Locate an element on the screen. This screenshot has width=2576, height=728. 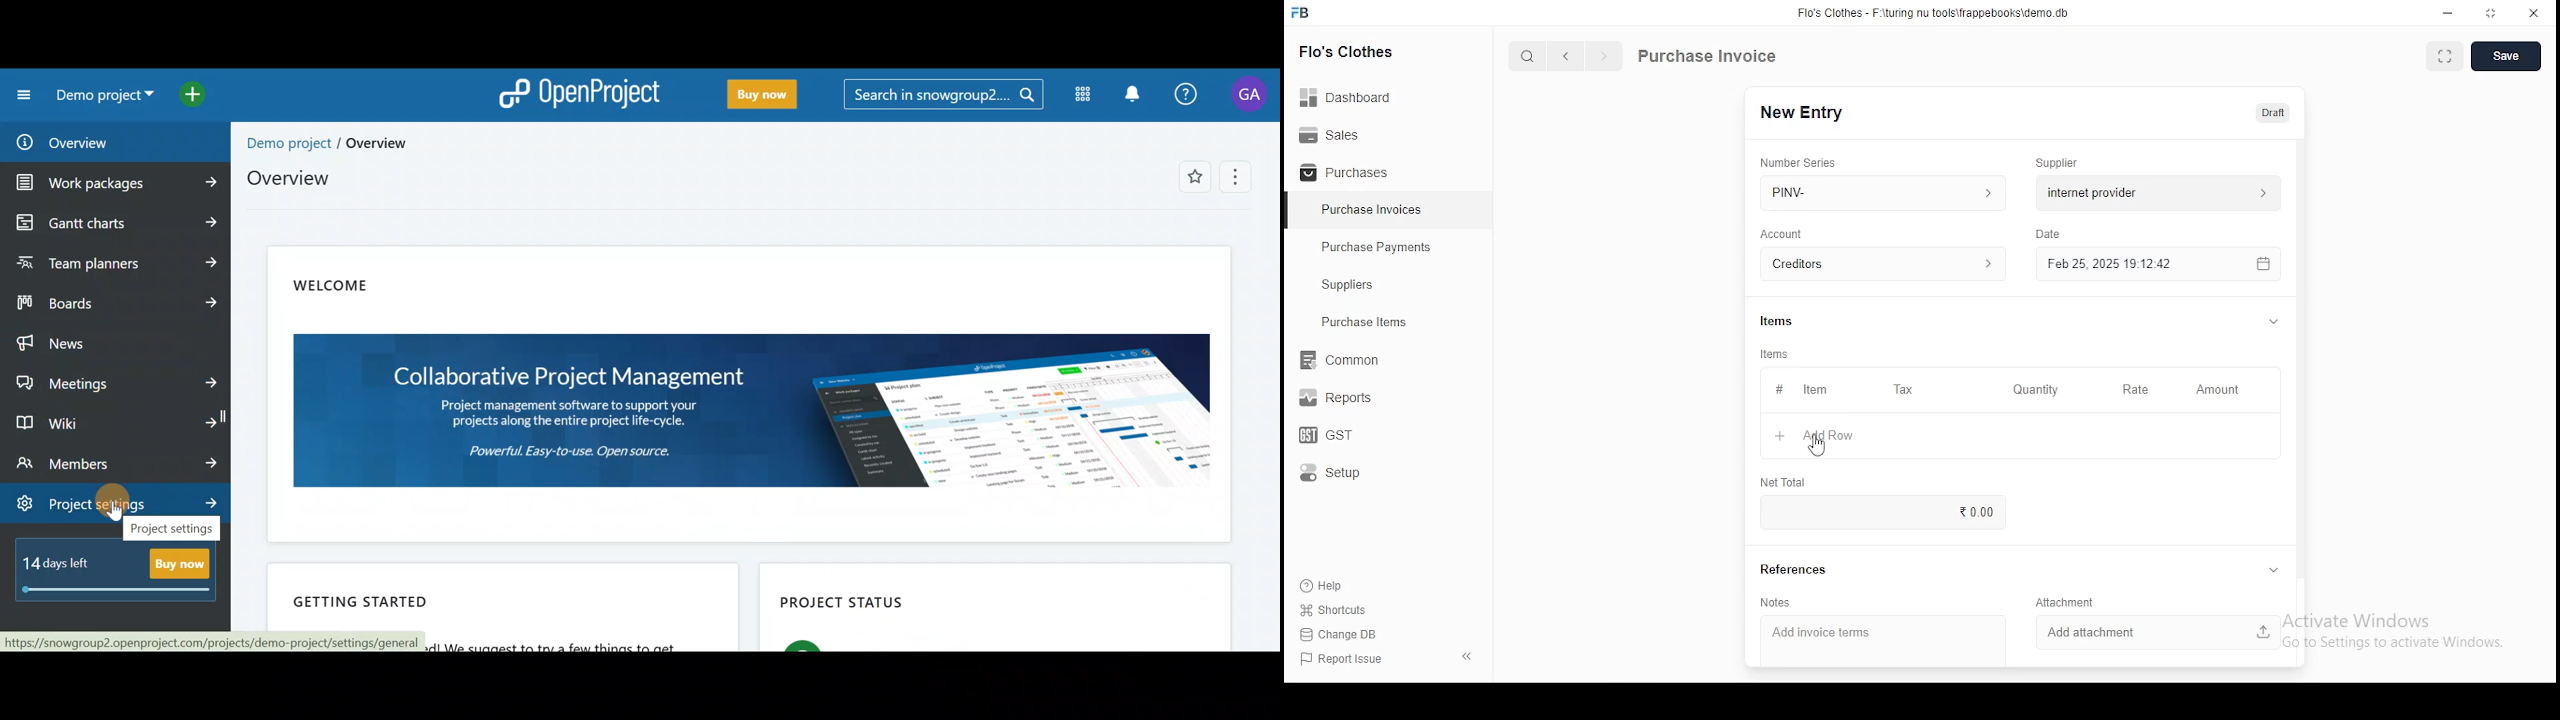
references is located at coordinates (1795, 570).